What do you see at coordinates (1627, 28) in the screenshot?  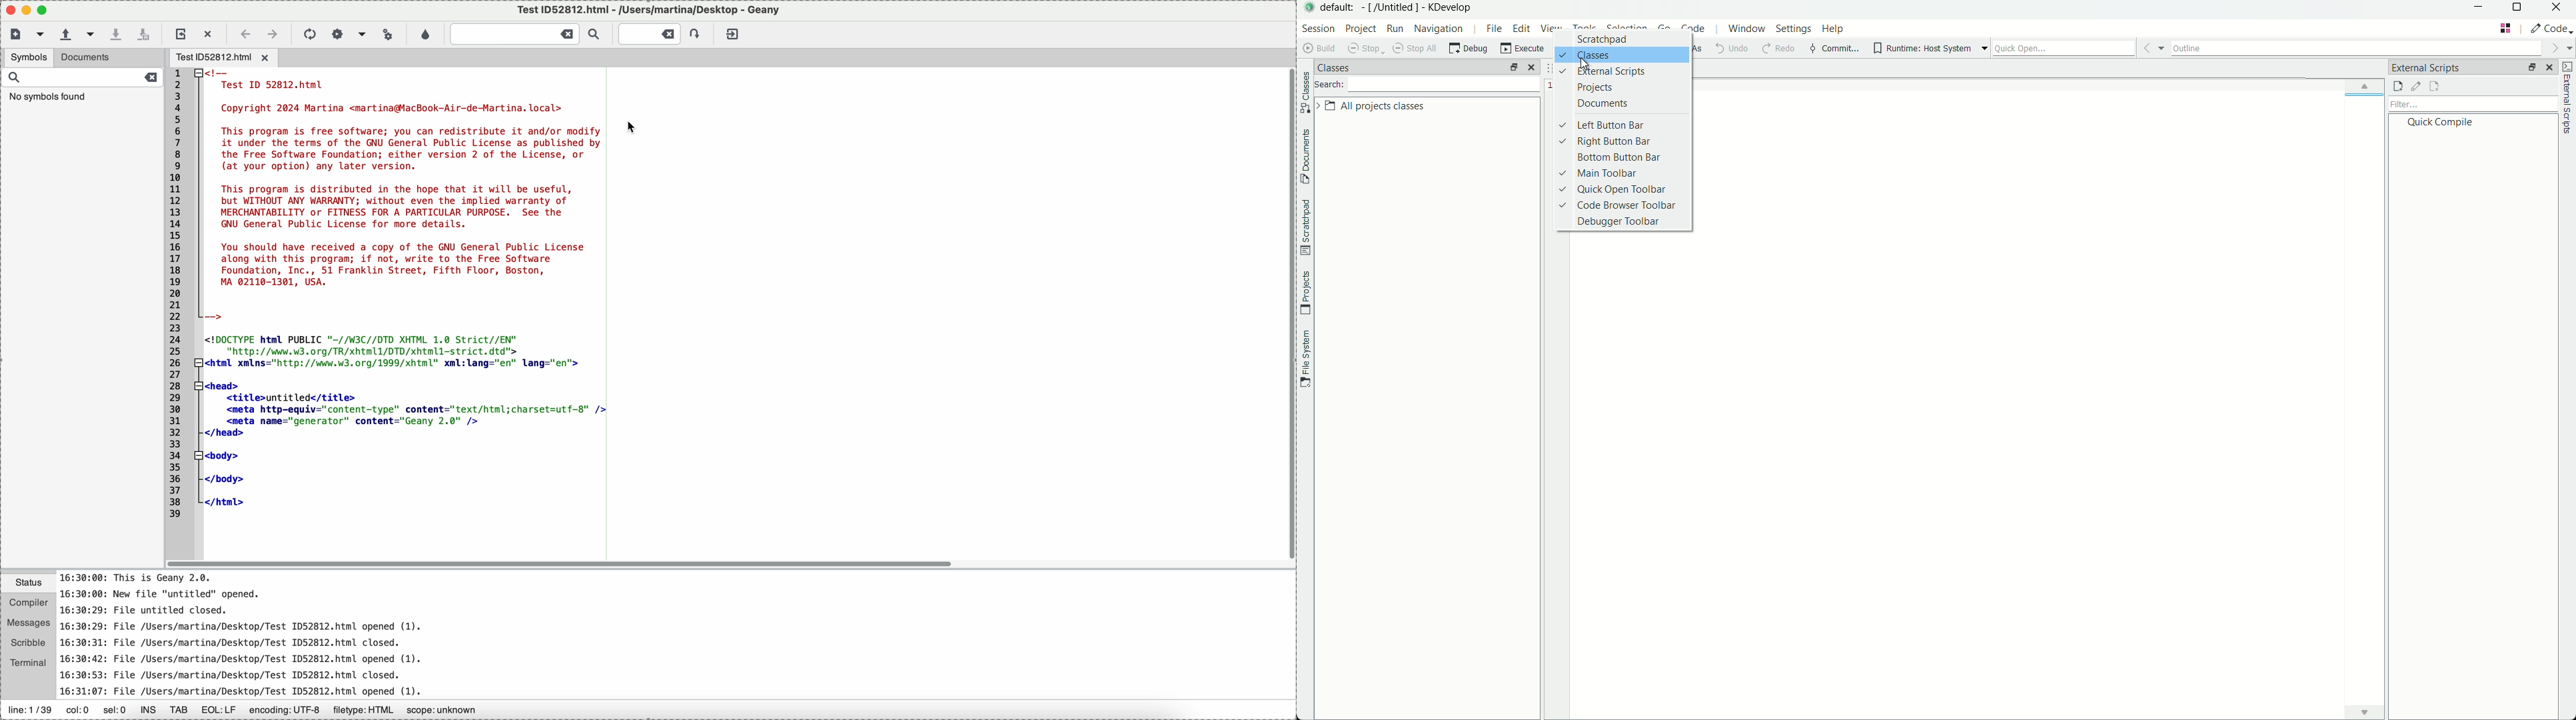 I see `selection menu` at bounding box center [1627, 28].